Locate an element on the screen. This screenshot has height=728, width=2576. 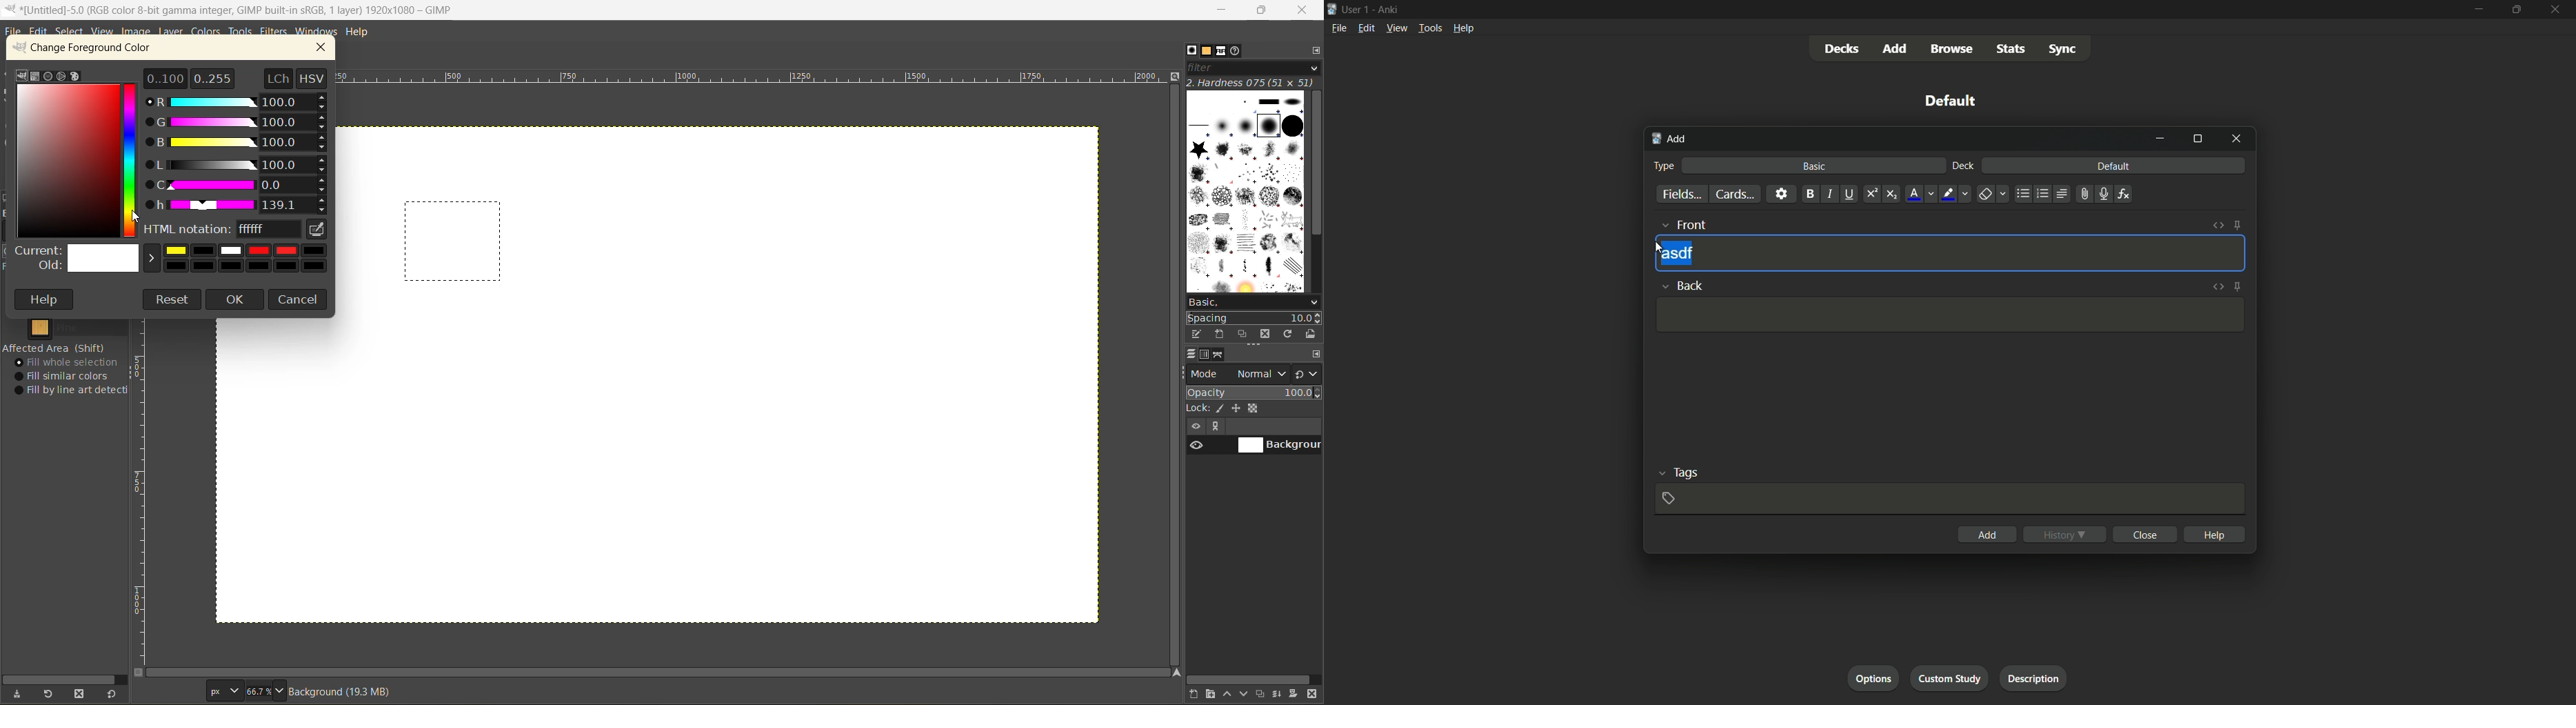
type is located at coordinates (1666, 164).